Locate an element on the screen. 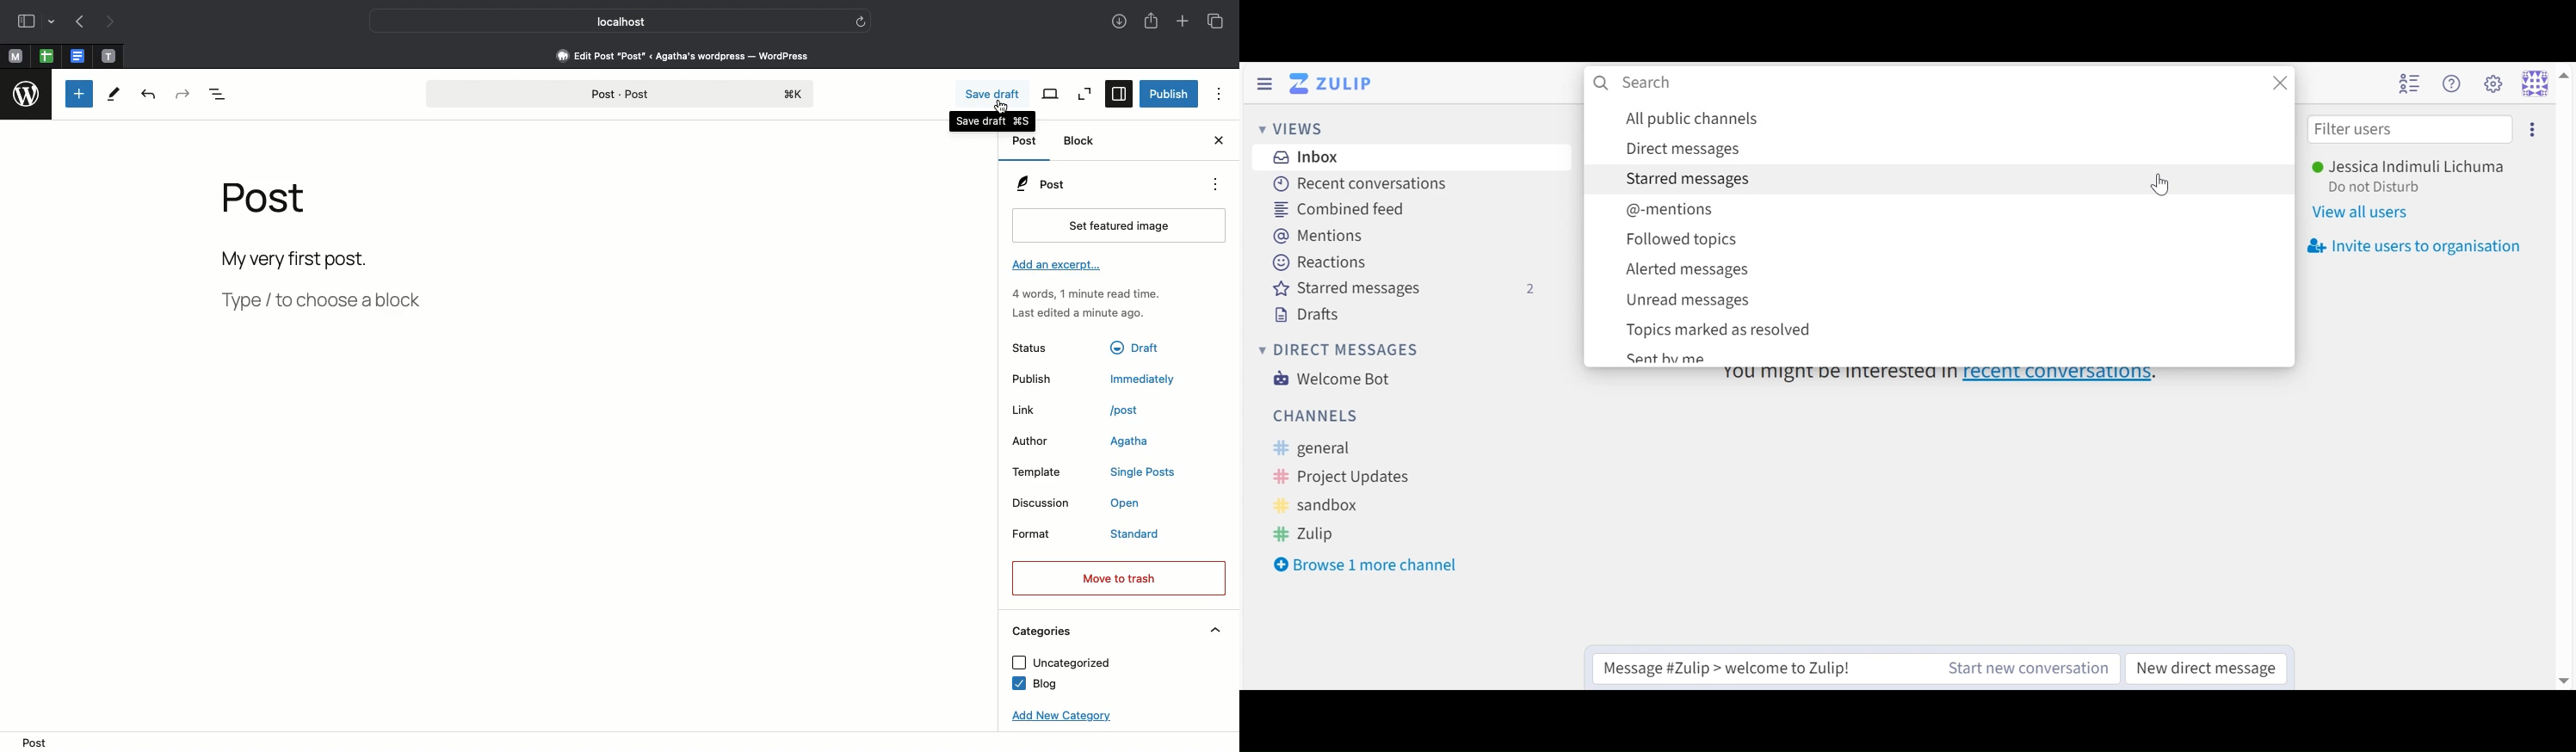  Start new conversation is located at coordinates (2031, 667).